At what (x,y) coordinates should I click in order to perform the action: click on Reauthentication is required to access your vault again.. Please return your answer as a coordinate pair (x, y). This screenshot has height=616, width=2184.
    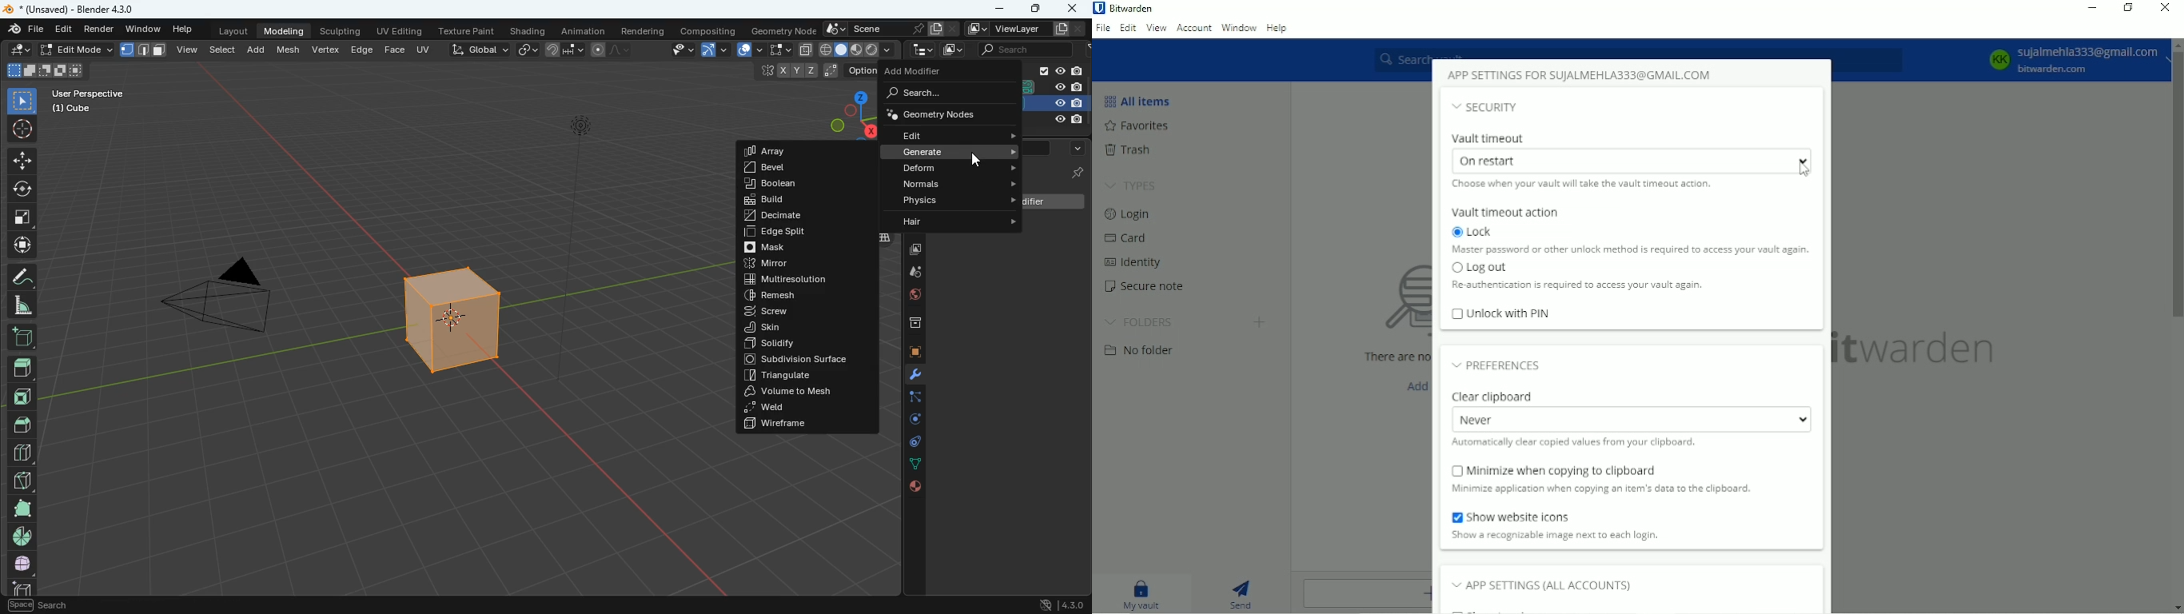
    Looking at the image, I should click on (1584, 285).